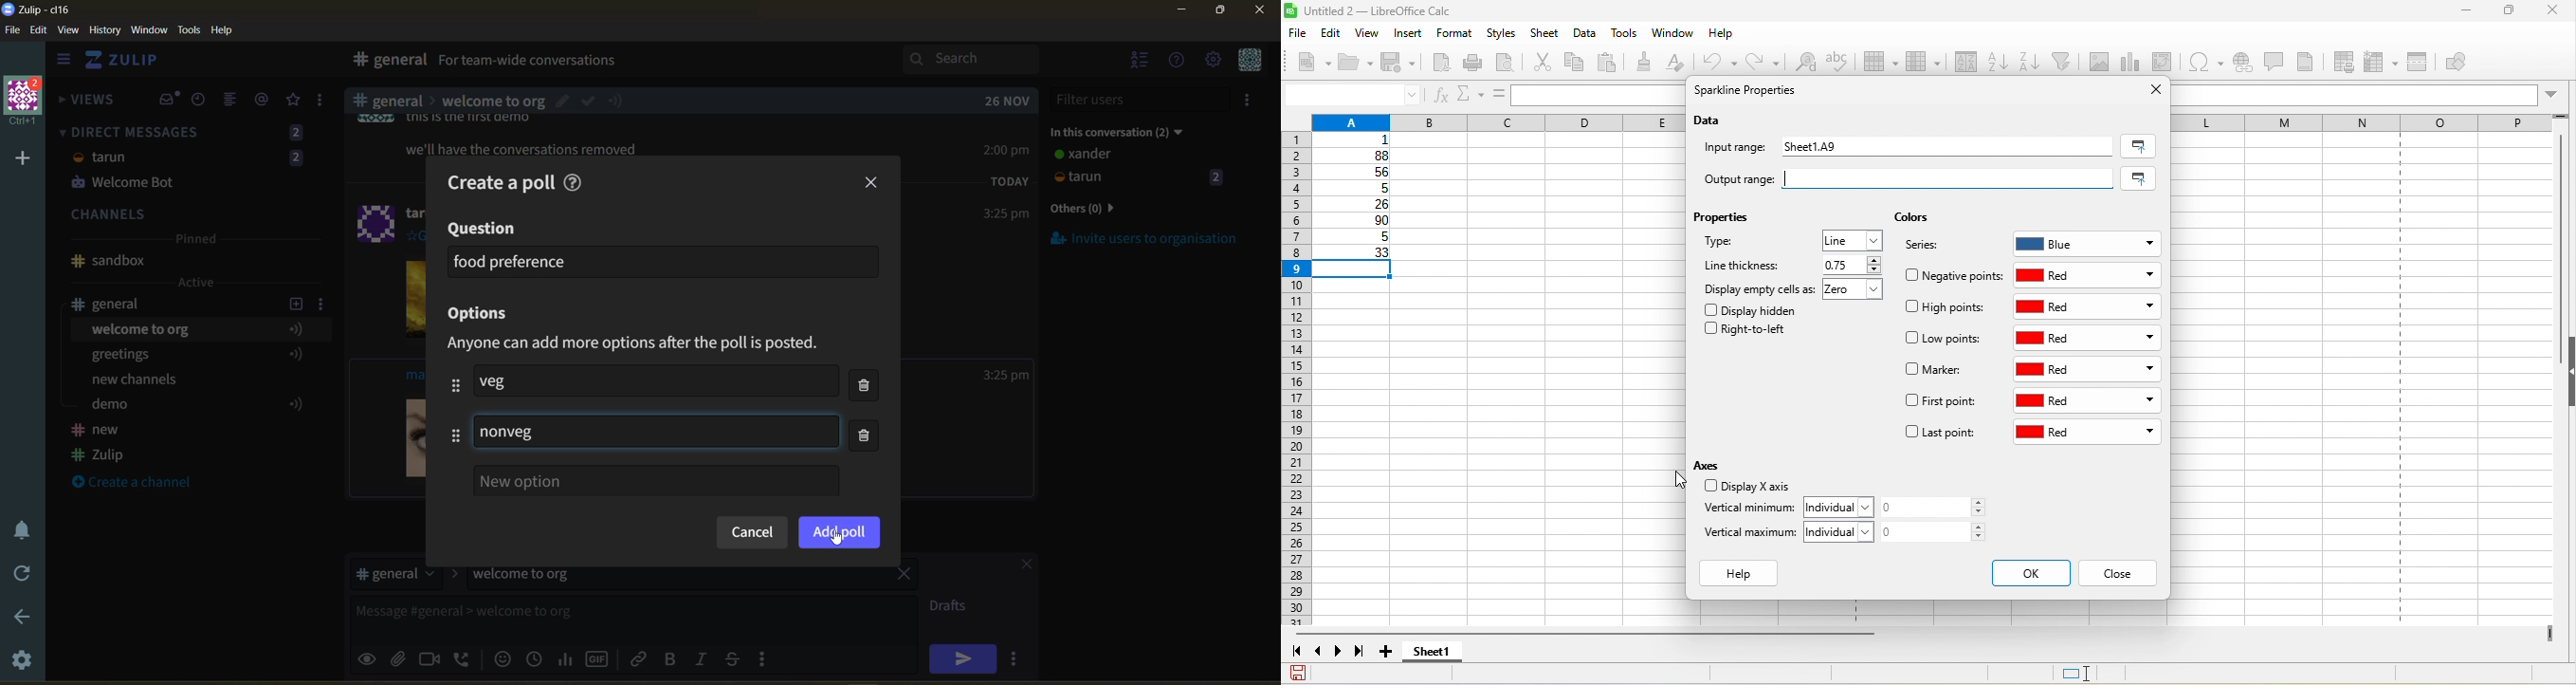 Image resolution: width=2576 pixels, height=700 pixels. Describe the element at coordinates (1353, 239) in the screenshot. I see `5` at that location.